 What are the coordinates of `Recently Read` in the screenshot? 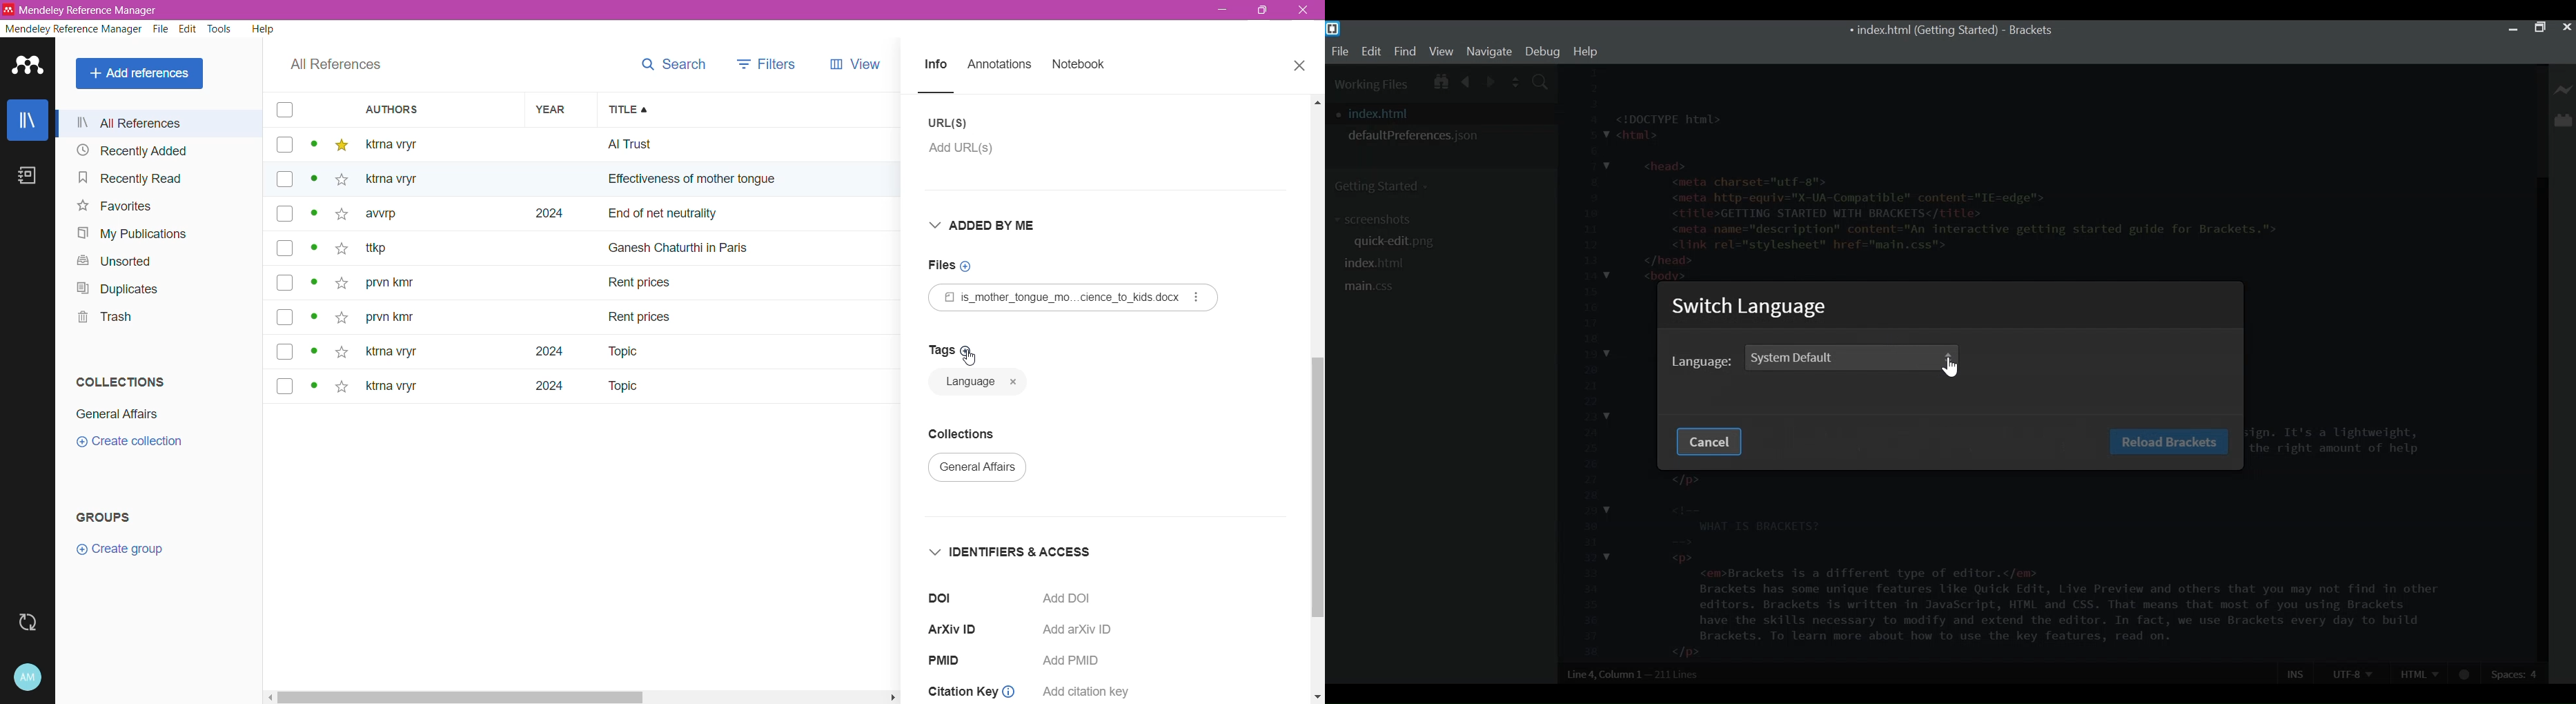 It's located at (146, 177).